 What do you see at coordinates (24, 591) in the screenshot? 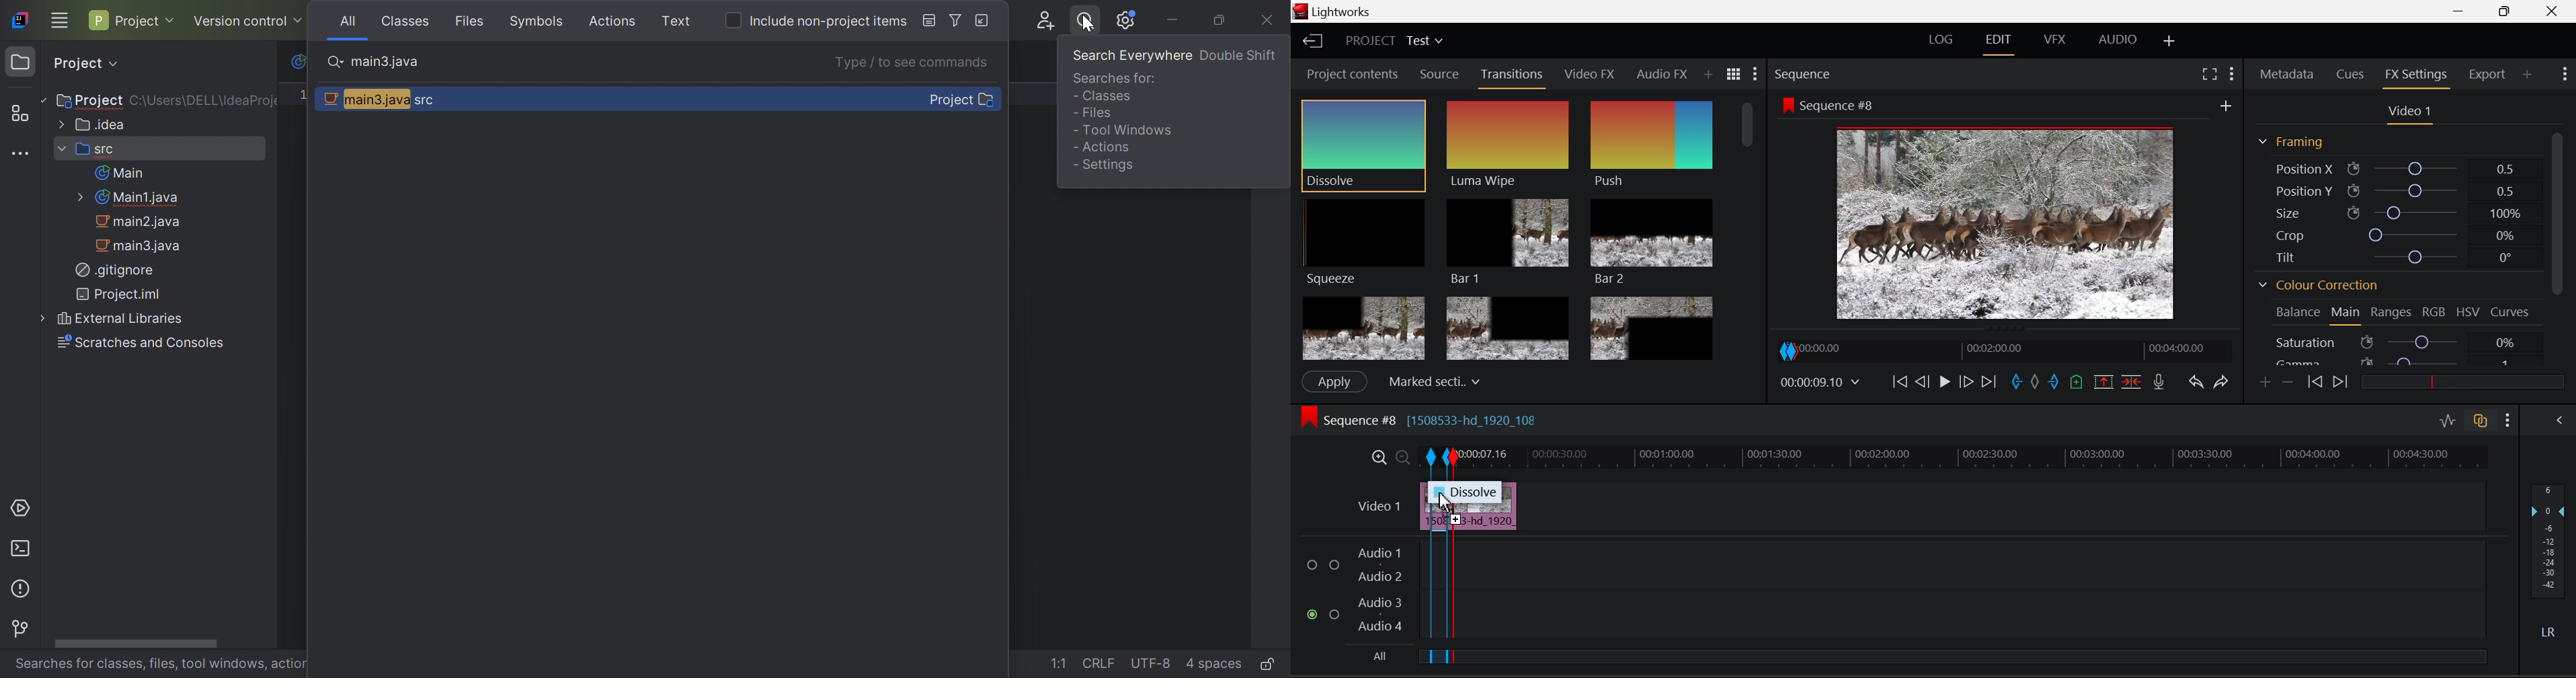
I see `Problems` at bounding box center [24, 591].